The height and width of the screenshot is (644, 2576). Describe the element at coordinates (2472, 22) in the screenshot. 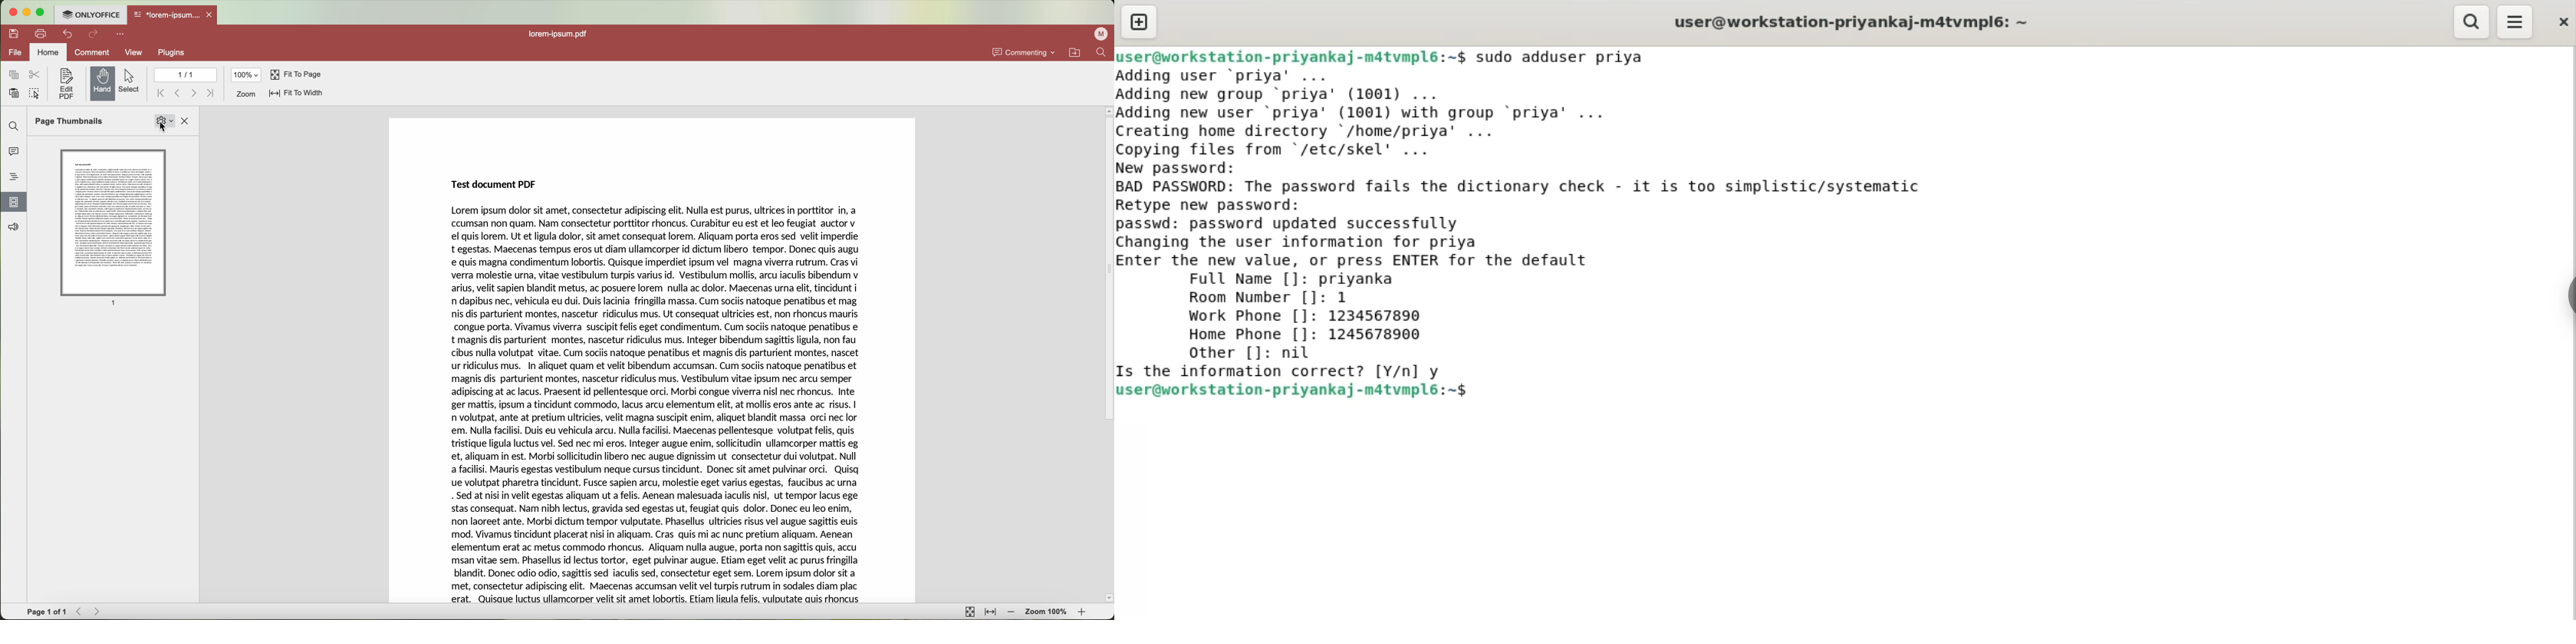

I see `search` at that location.